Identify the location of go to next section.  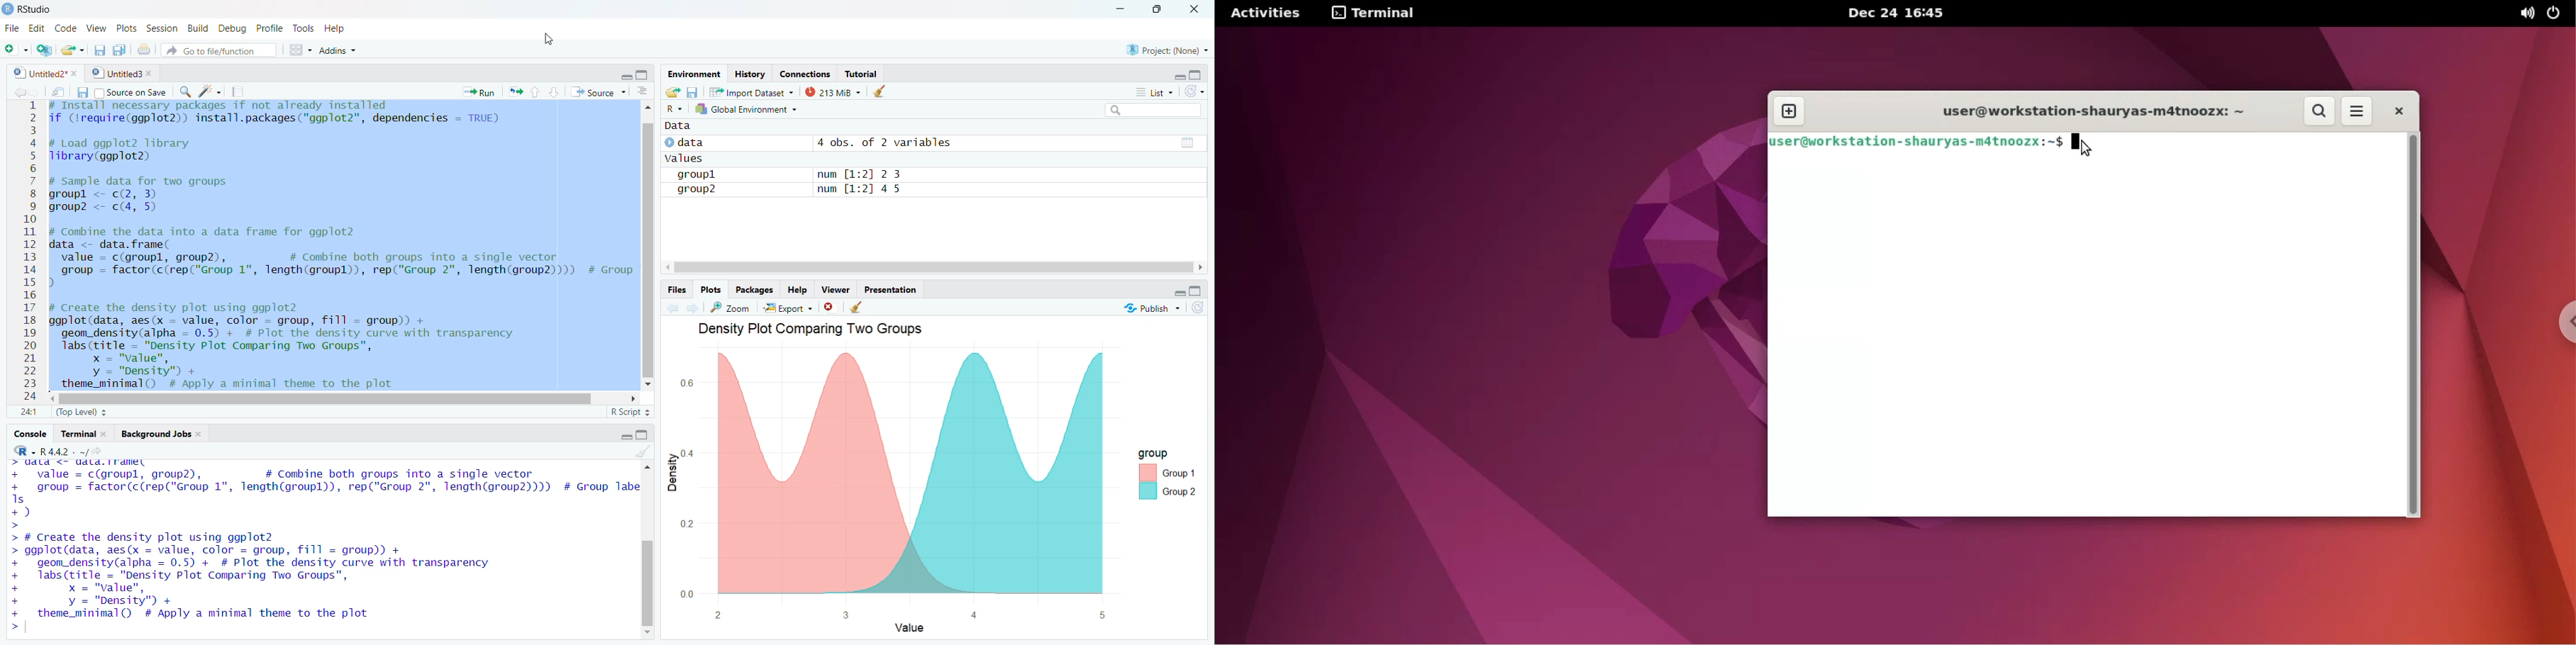
(556, 94).